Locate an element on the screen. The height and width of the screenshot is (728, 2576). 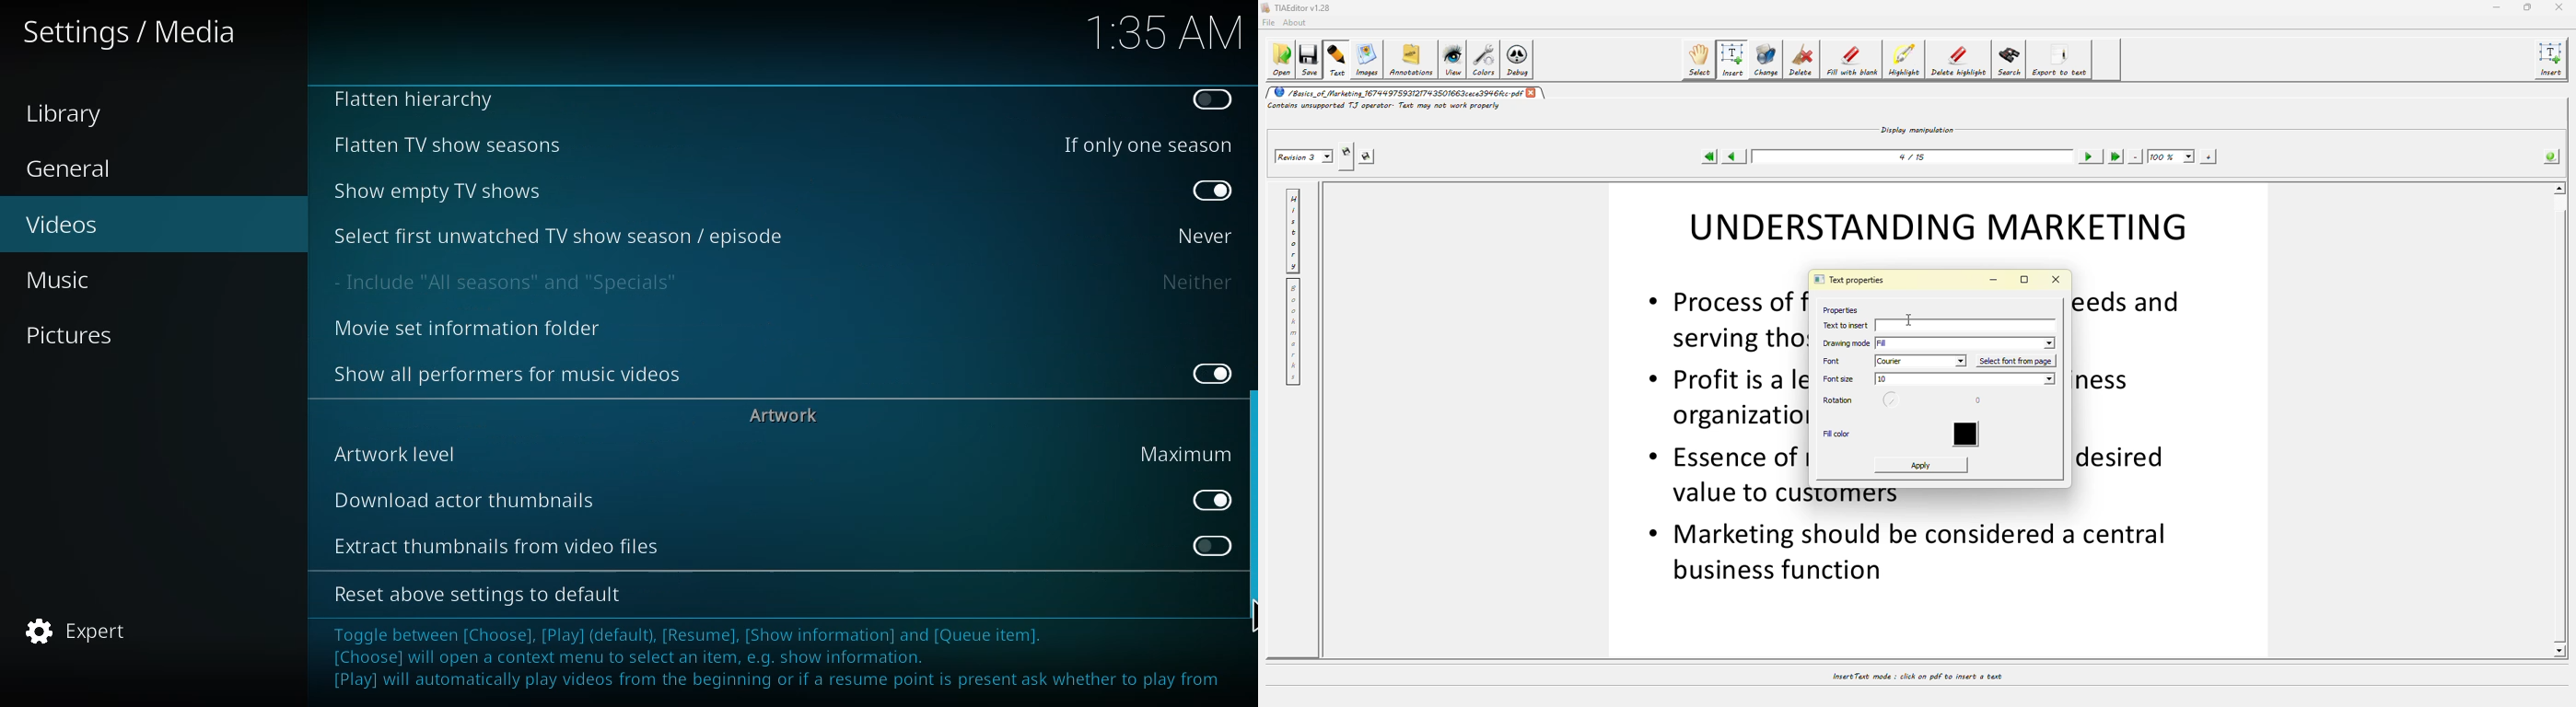
enable is located at coordinates (1211, 99).